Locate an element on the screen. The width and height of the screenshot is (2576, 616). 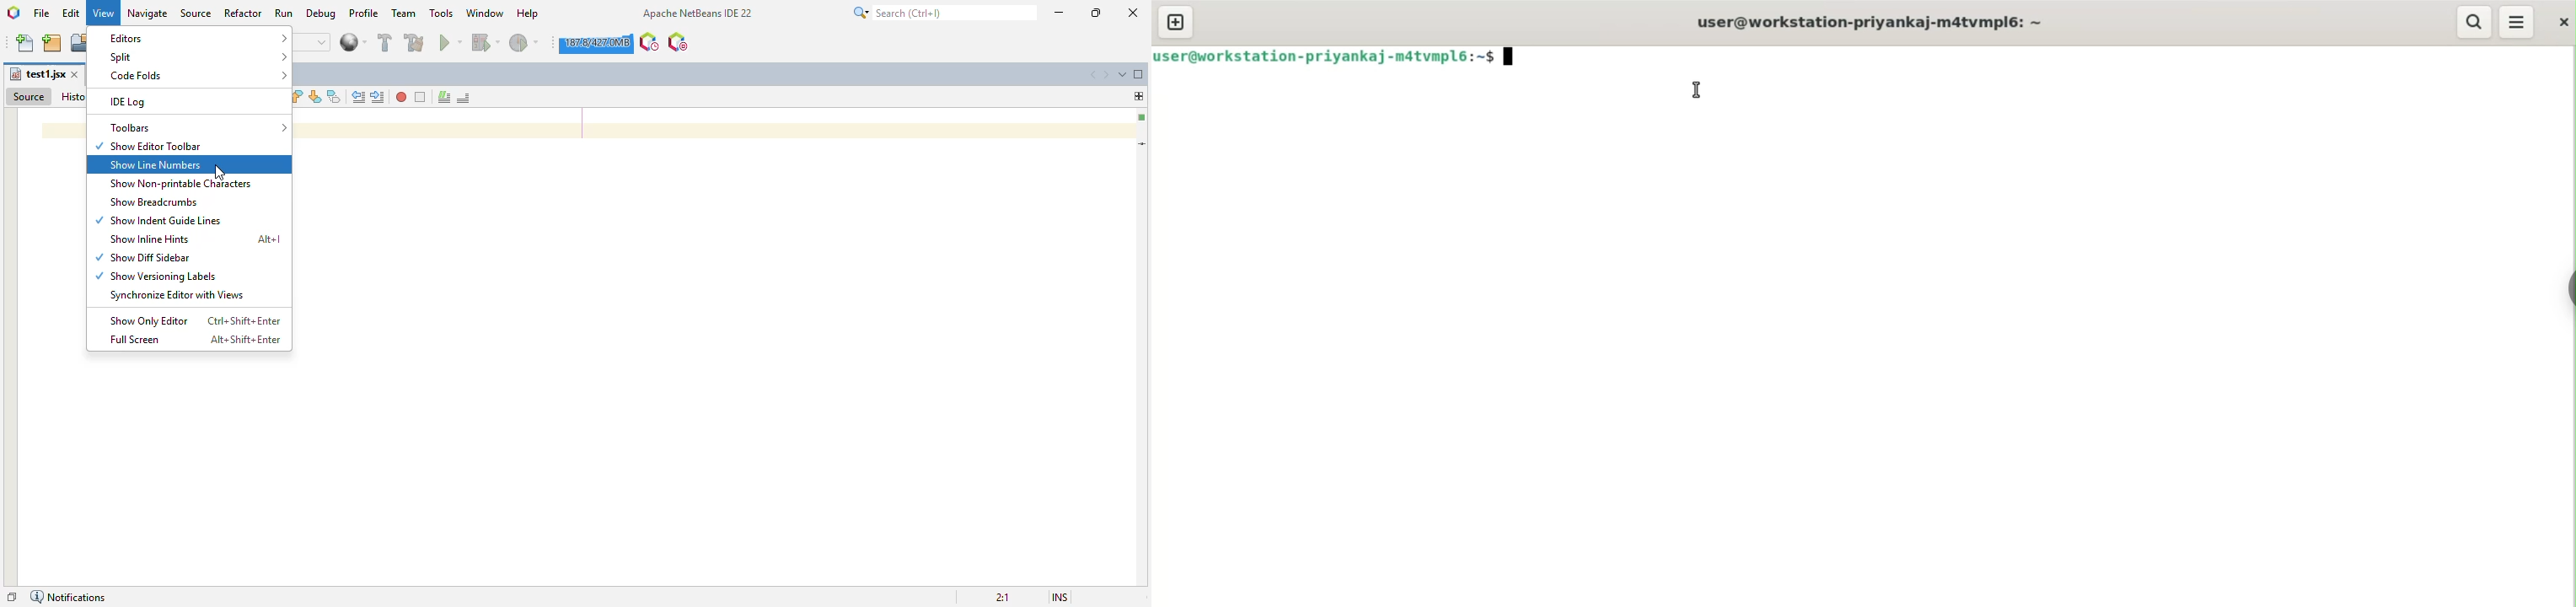
show inline hints is located at coordinates (146, 239).